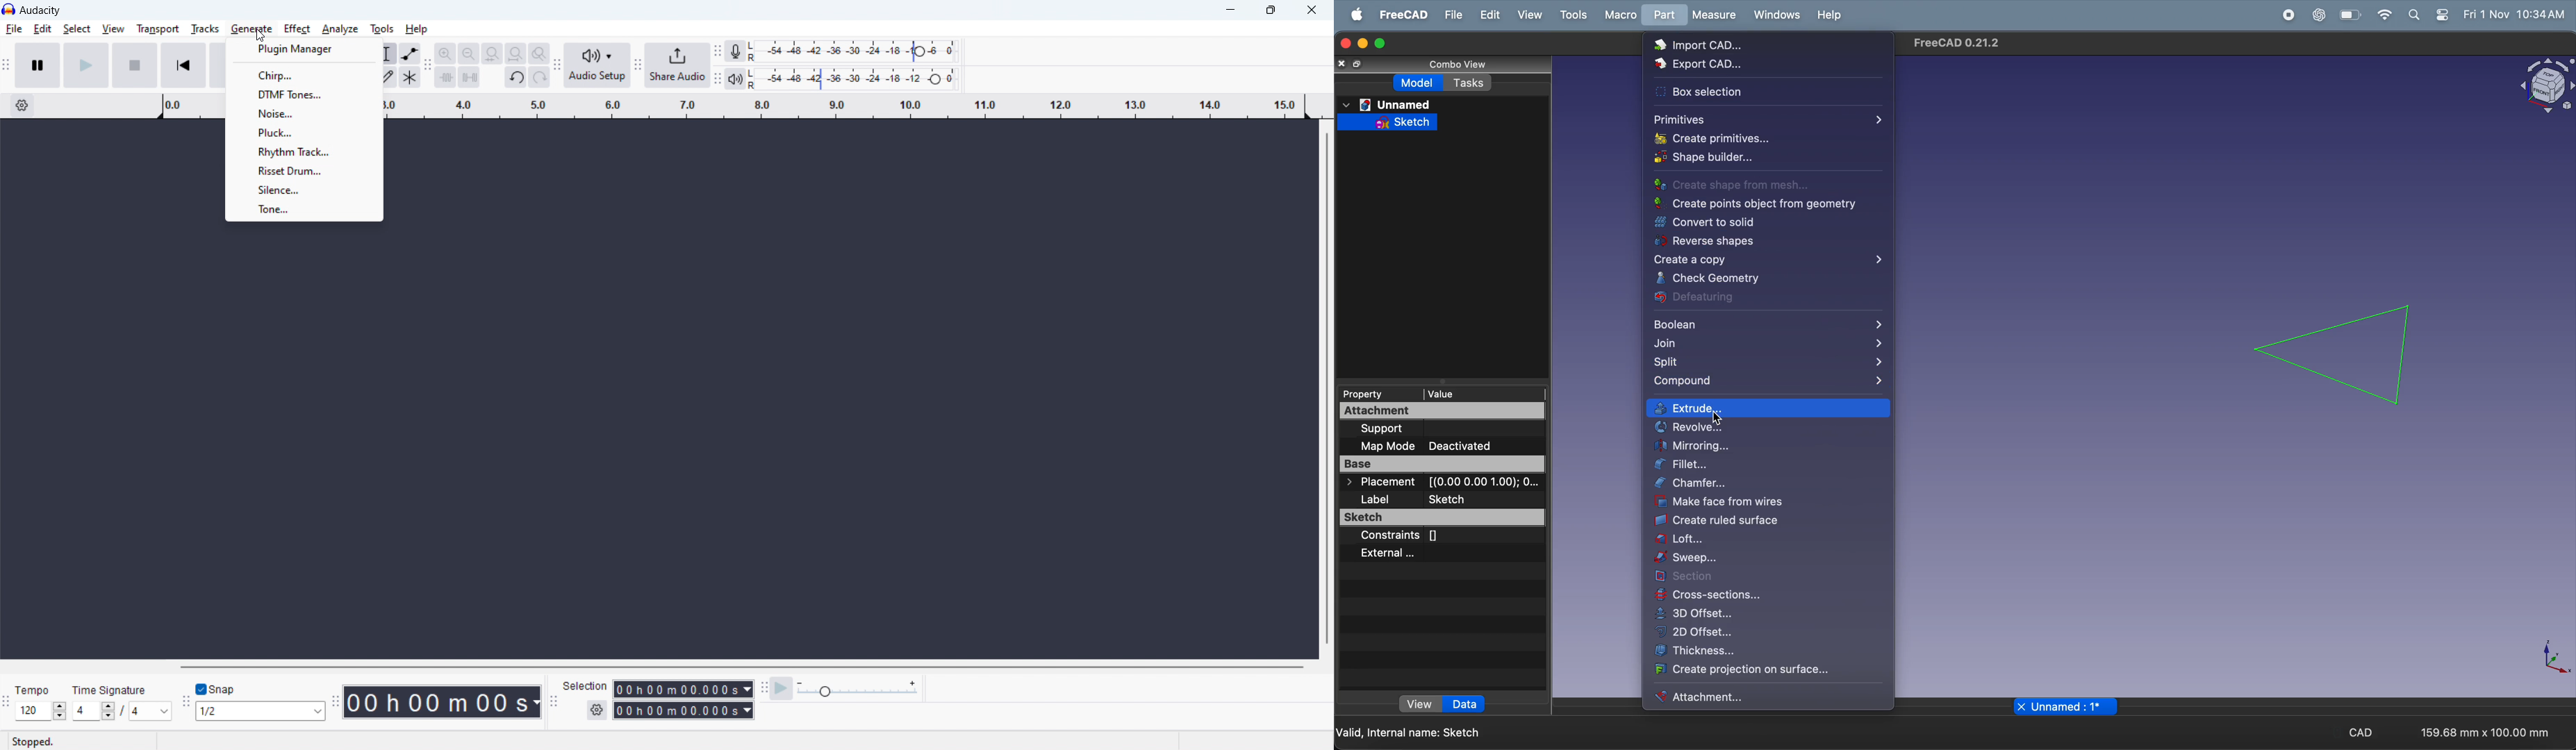  I want to click on wifi, so click(2385, 14).